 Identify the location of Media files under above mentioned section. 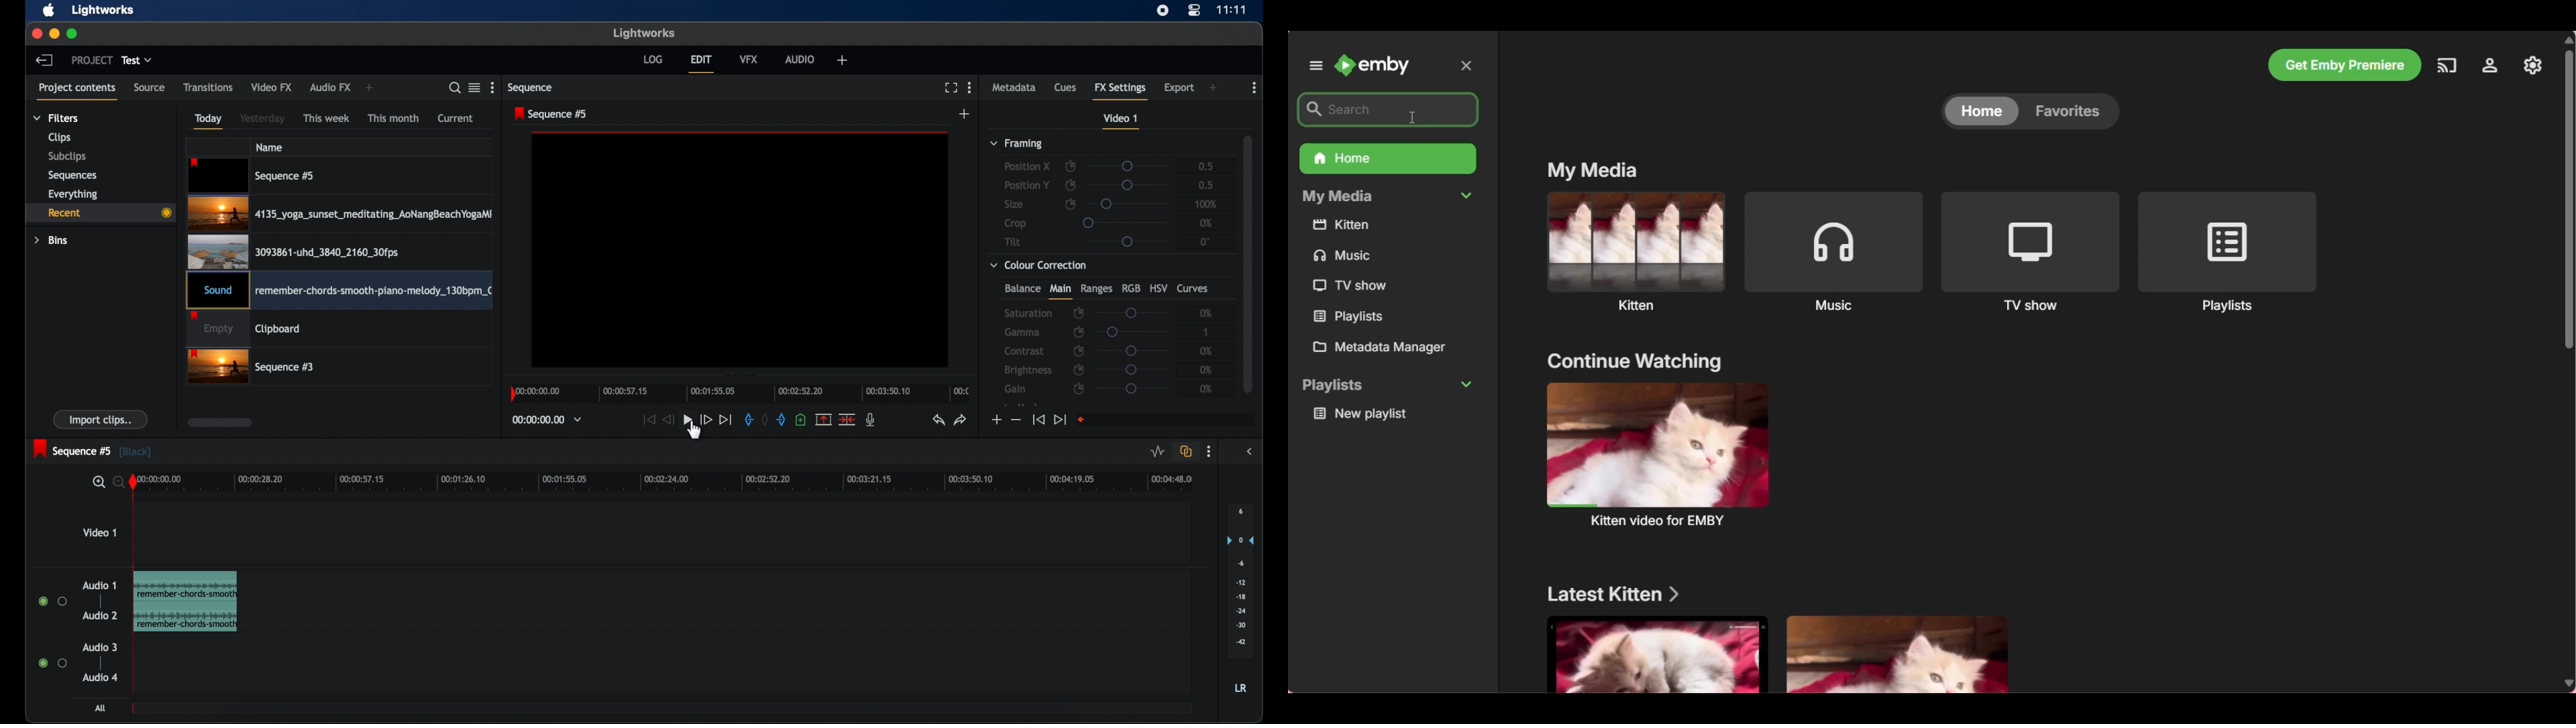
(1895, 653).